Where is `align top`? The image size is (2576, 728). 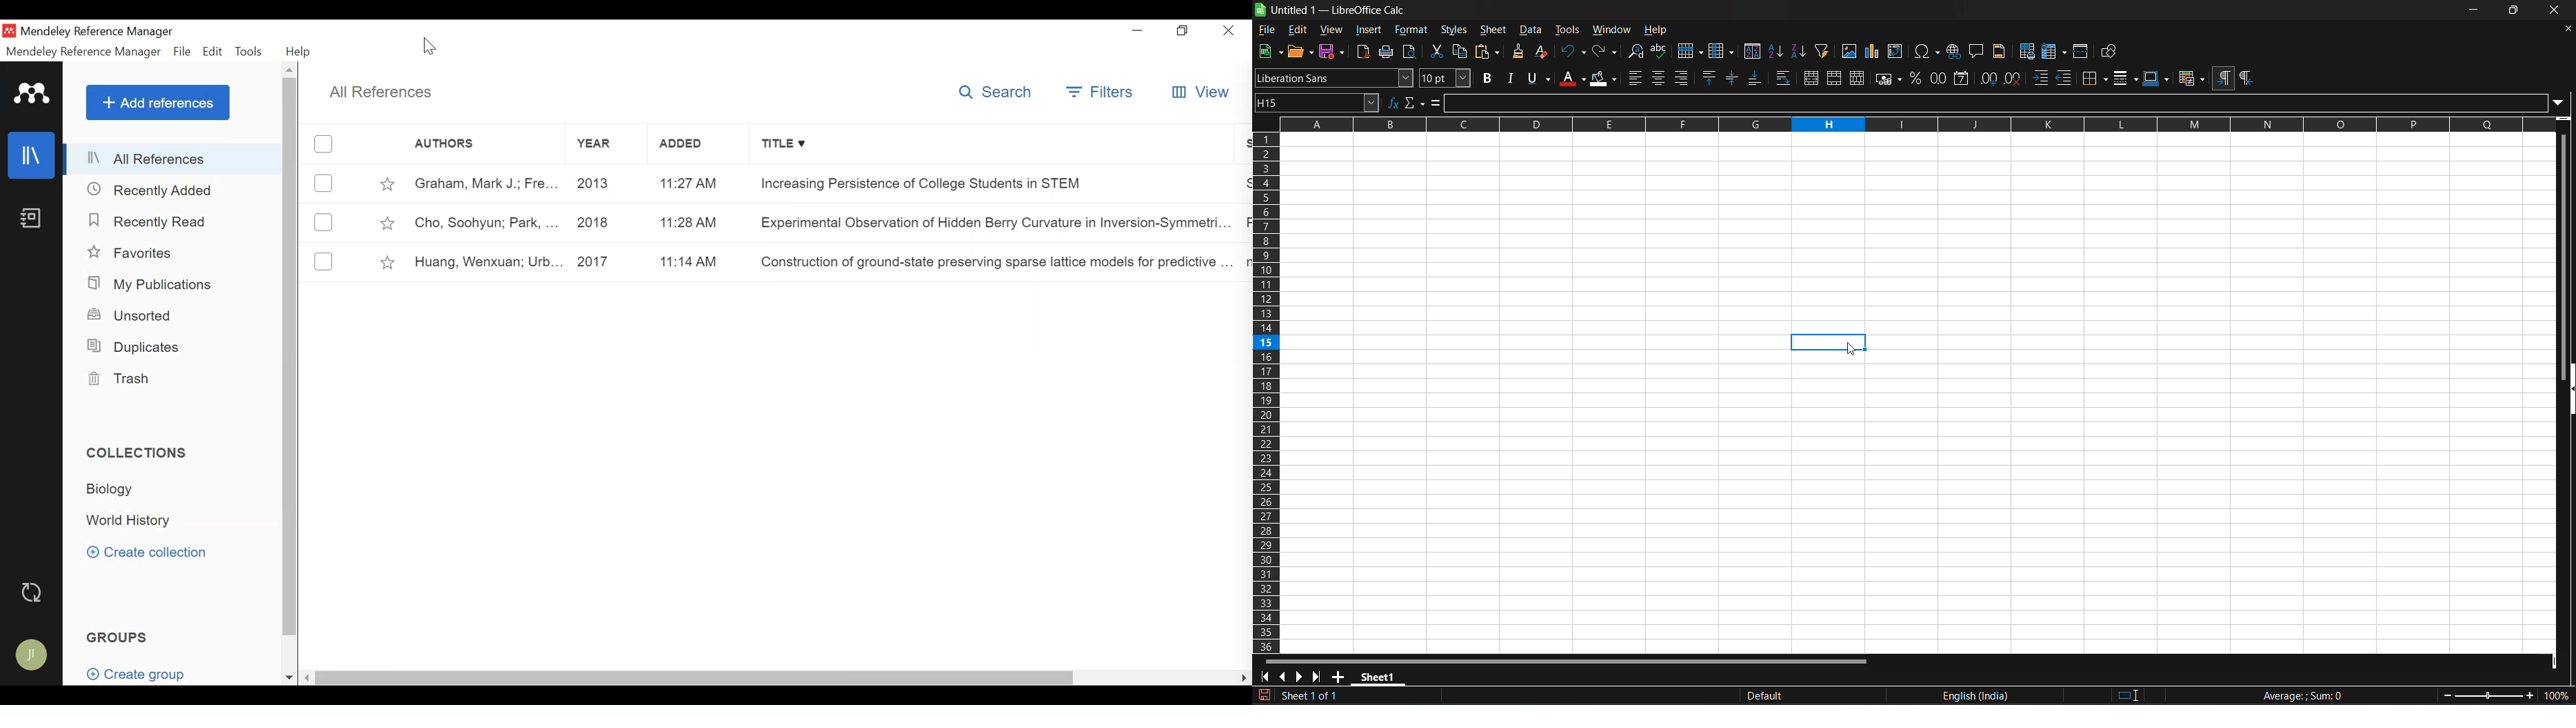
align top is located at coordinates (1709, 77).